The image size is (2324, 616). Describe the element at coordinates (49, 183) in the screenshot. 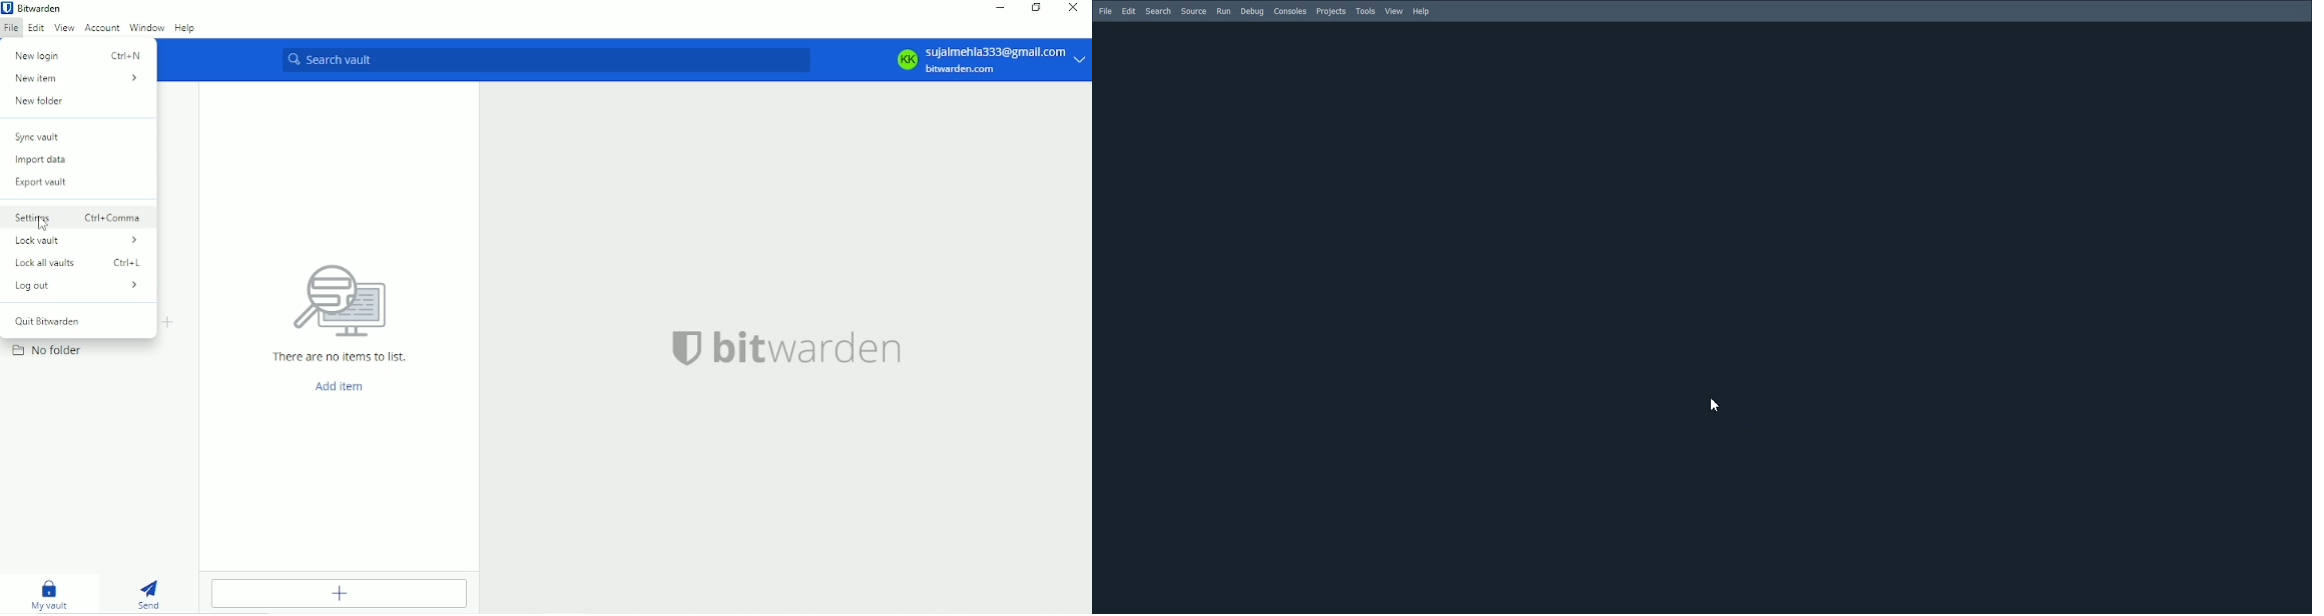

I see `Export vault` at that location.